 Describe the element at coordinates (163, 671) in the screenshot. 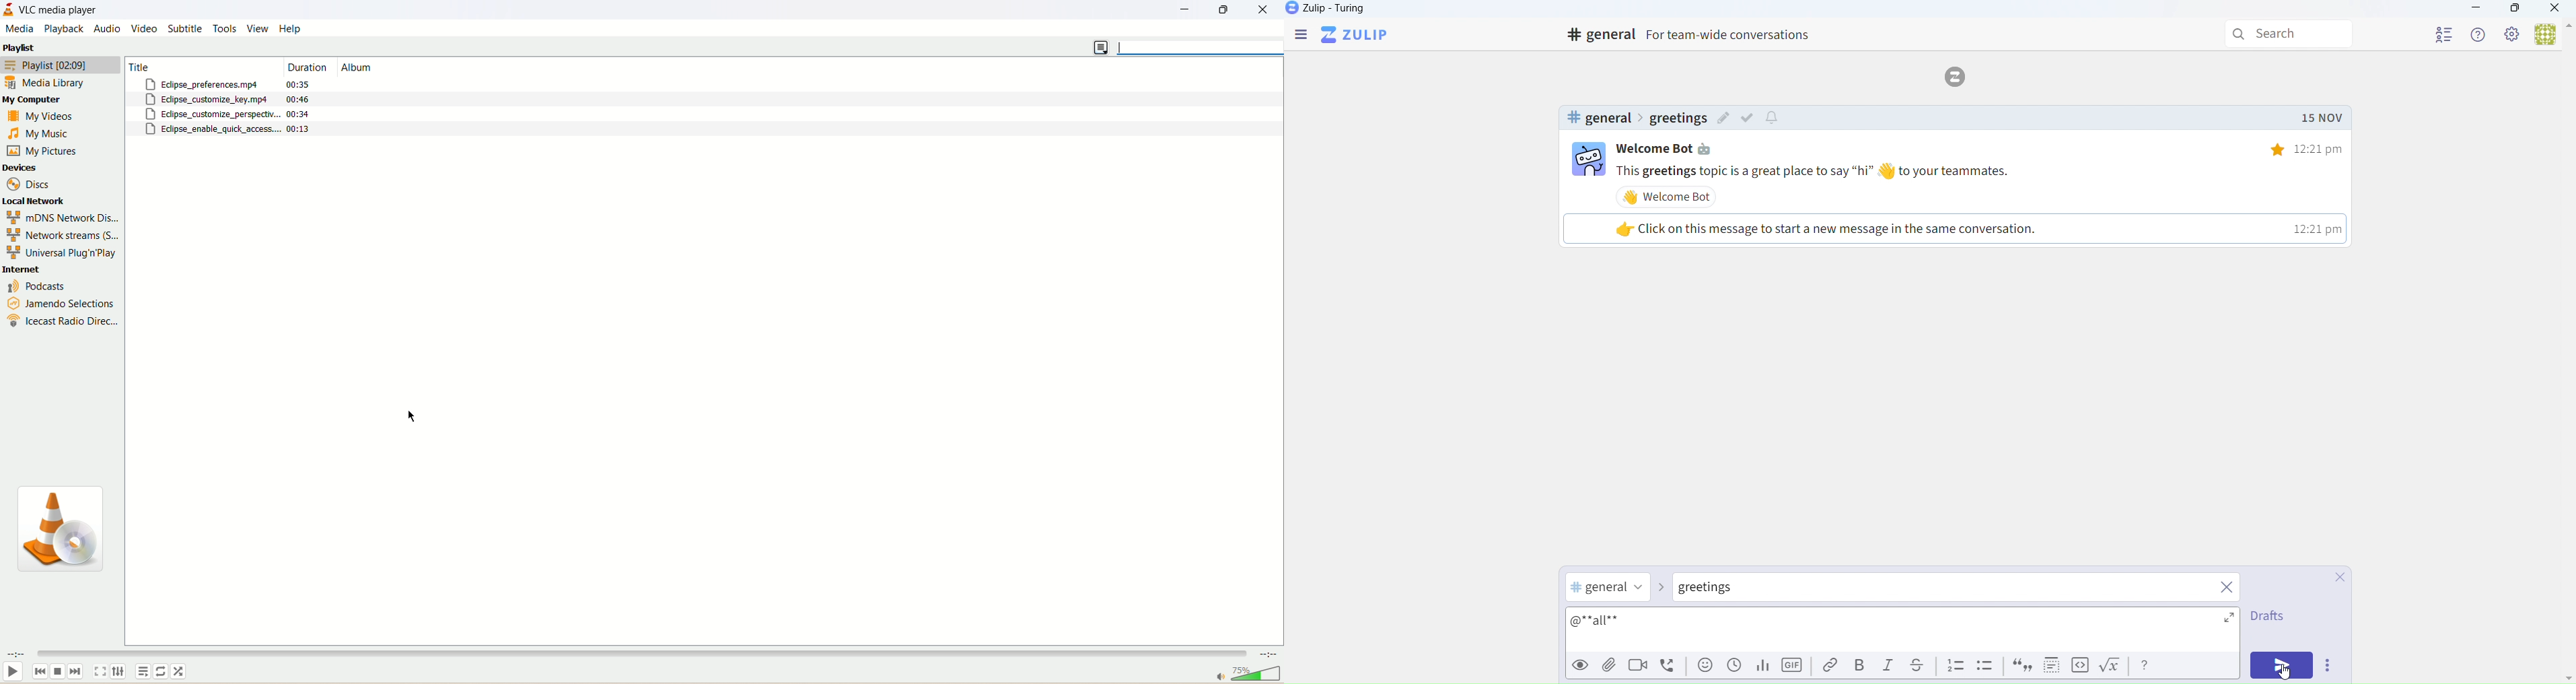

I see `toggle loop` at that location.